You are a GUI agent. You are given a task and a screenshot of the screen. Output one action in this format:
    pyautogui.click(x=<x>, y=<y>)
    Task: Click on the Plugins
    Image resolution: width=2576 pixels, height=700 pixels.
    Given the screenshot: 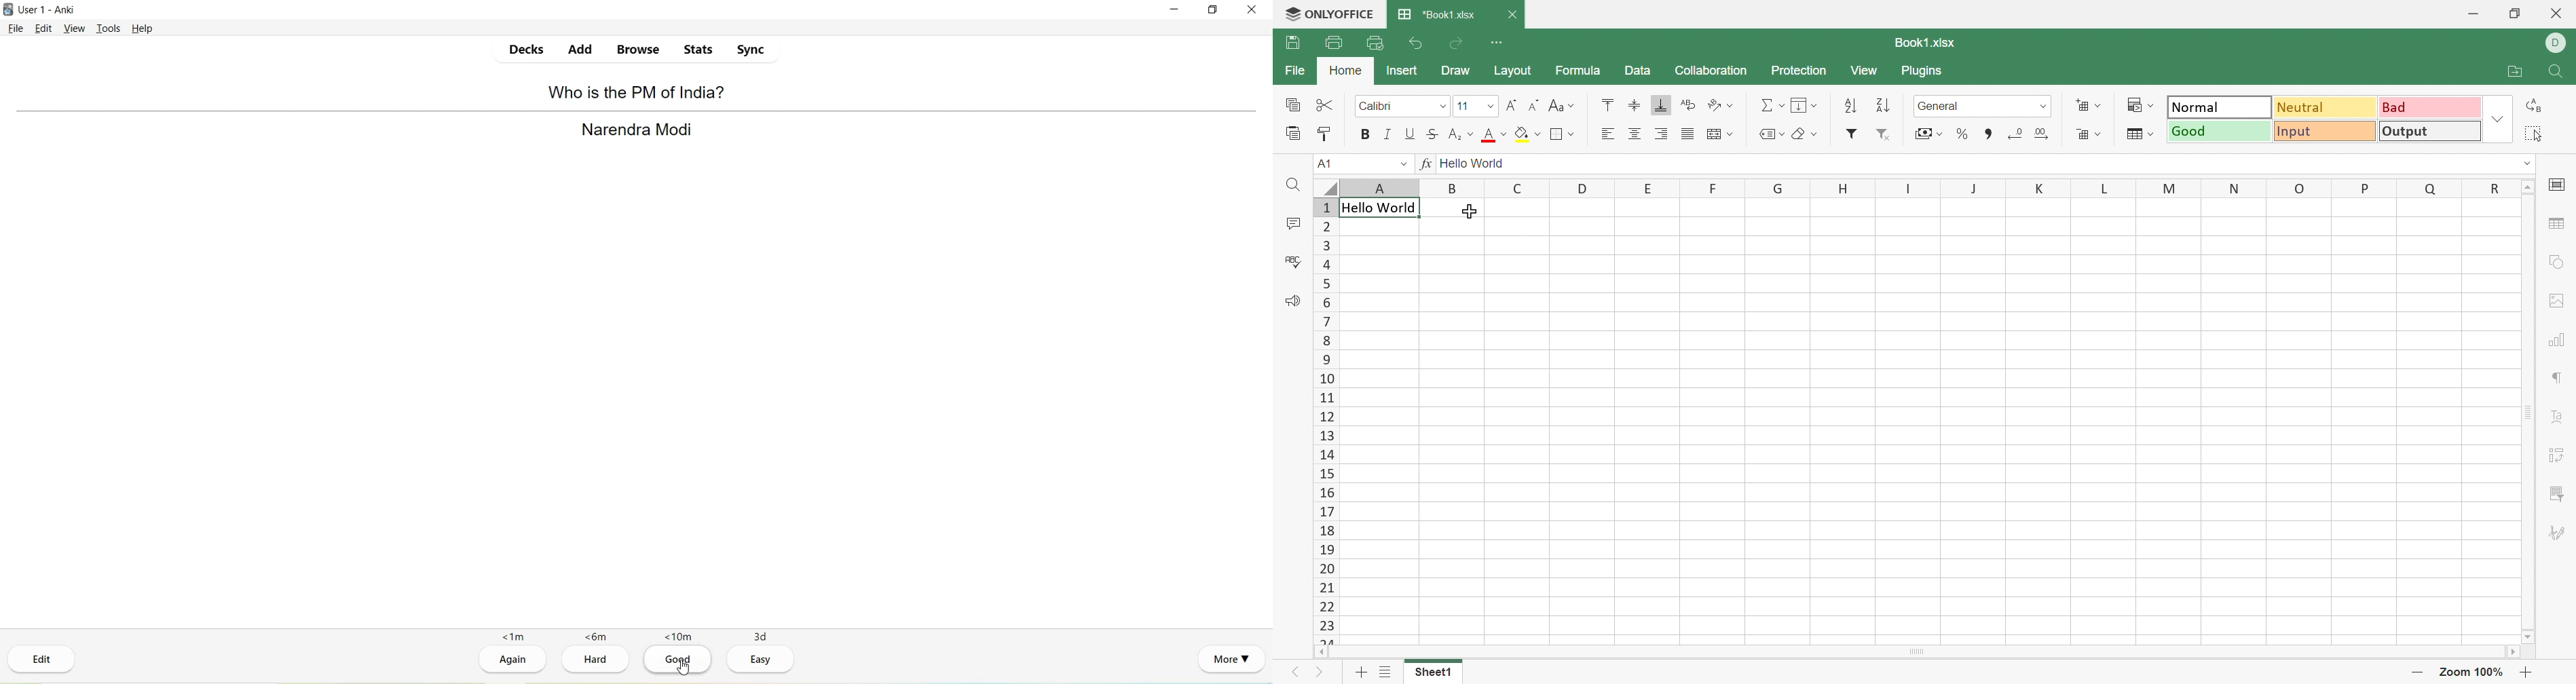 What is the action you would take?
    pyautogui.click(x=1928, y=71)
    